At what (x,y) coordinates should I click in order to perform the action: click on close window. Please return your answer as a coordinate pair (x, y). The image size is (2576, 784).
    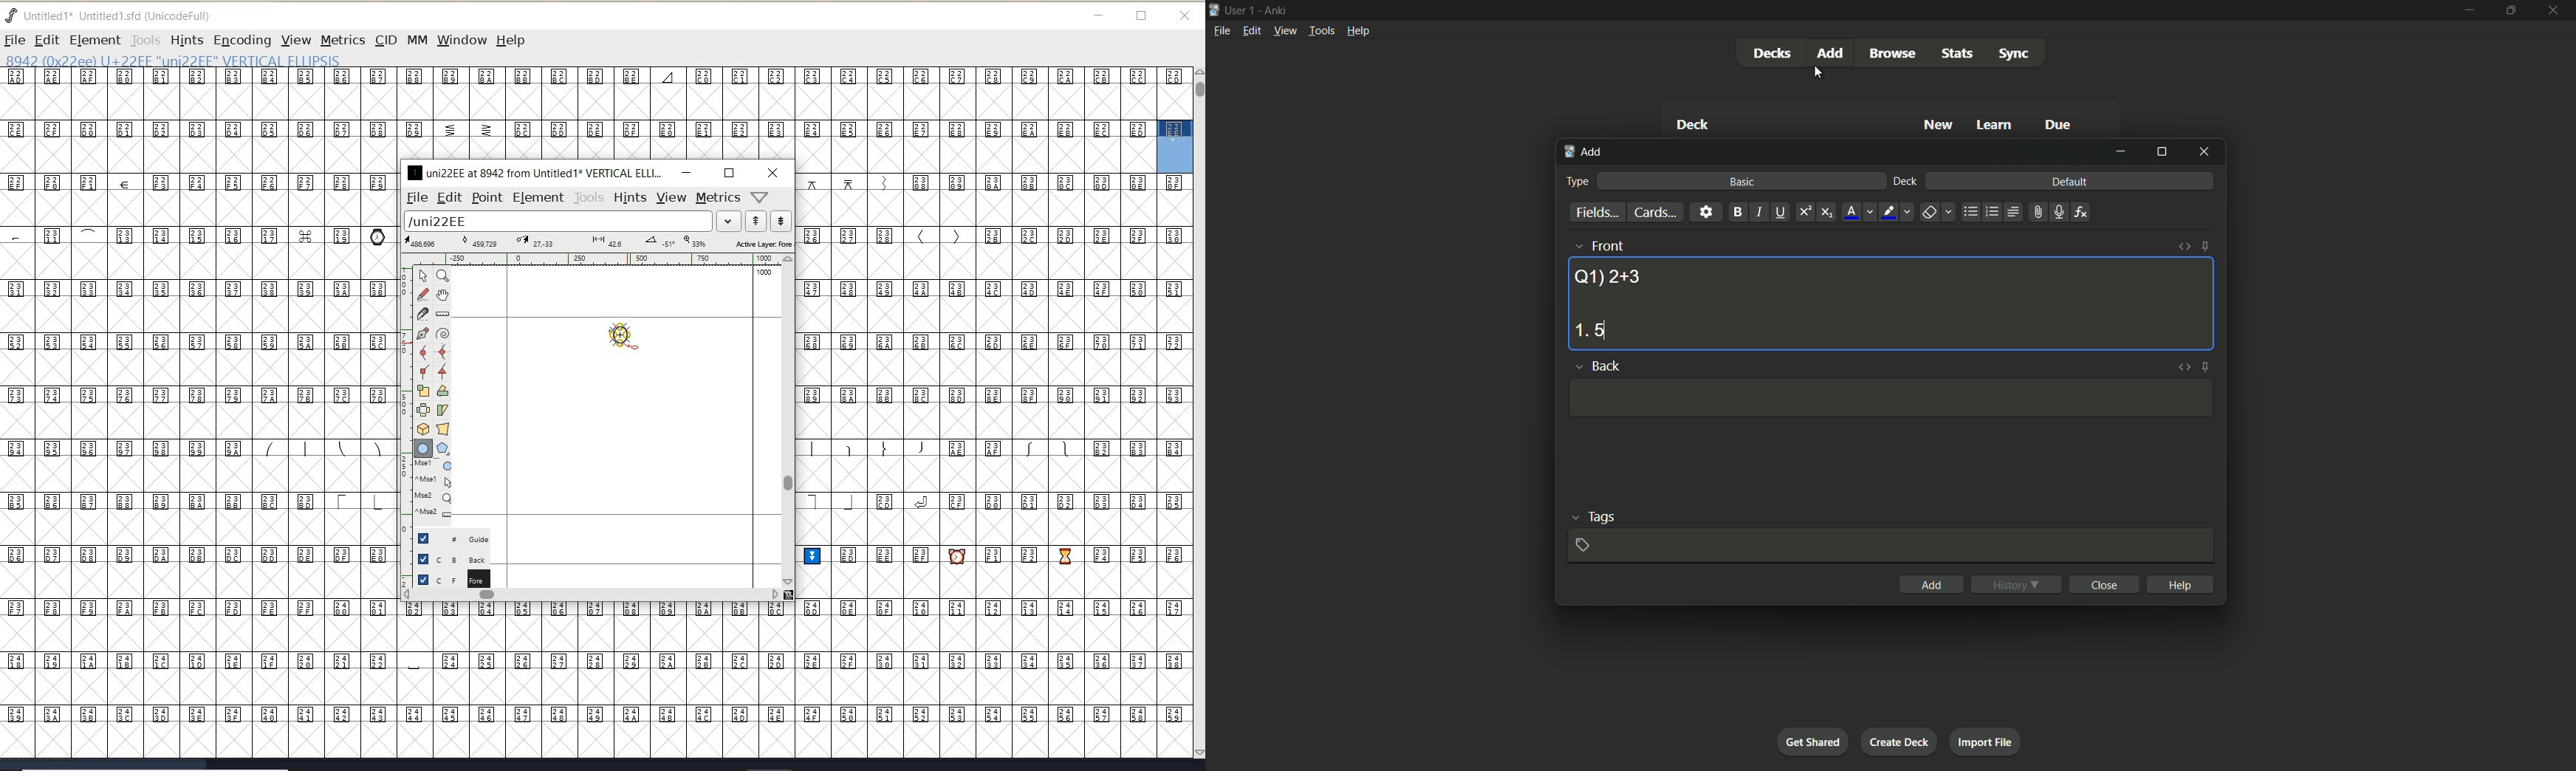
    Looking at the image, I should click on (2205, 151).